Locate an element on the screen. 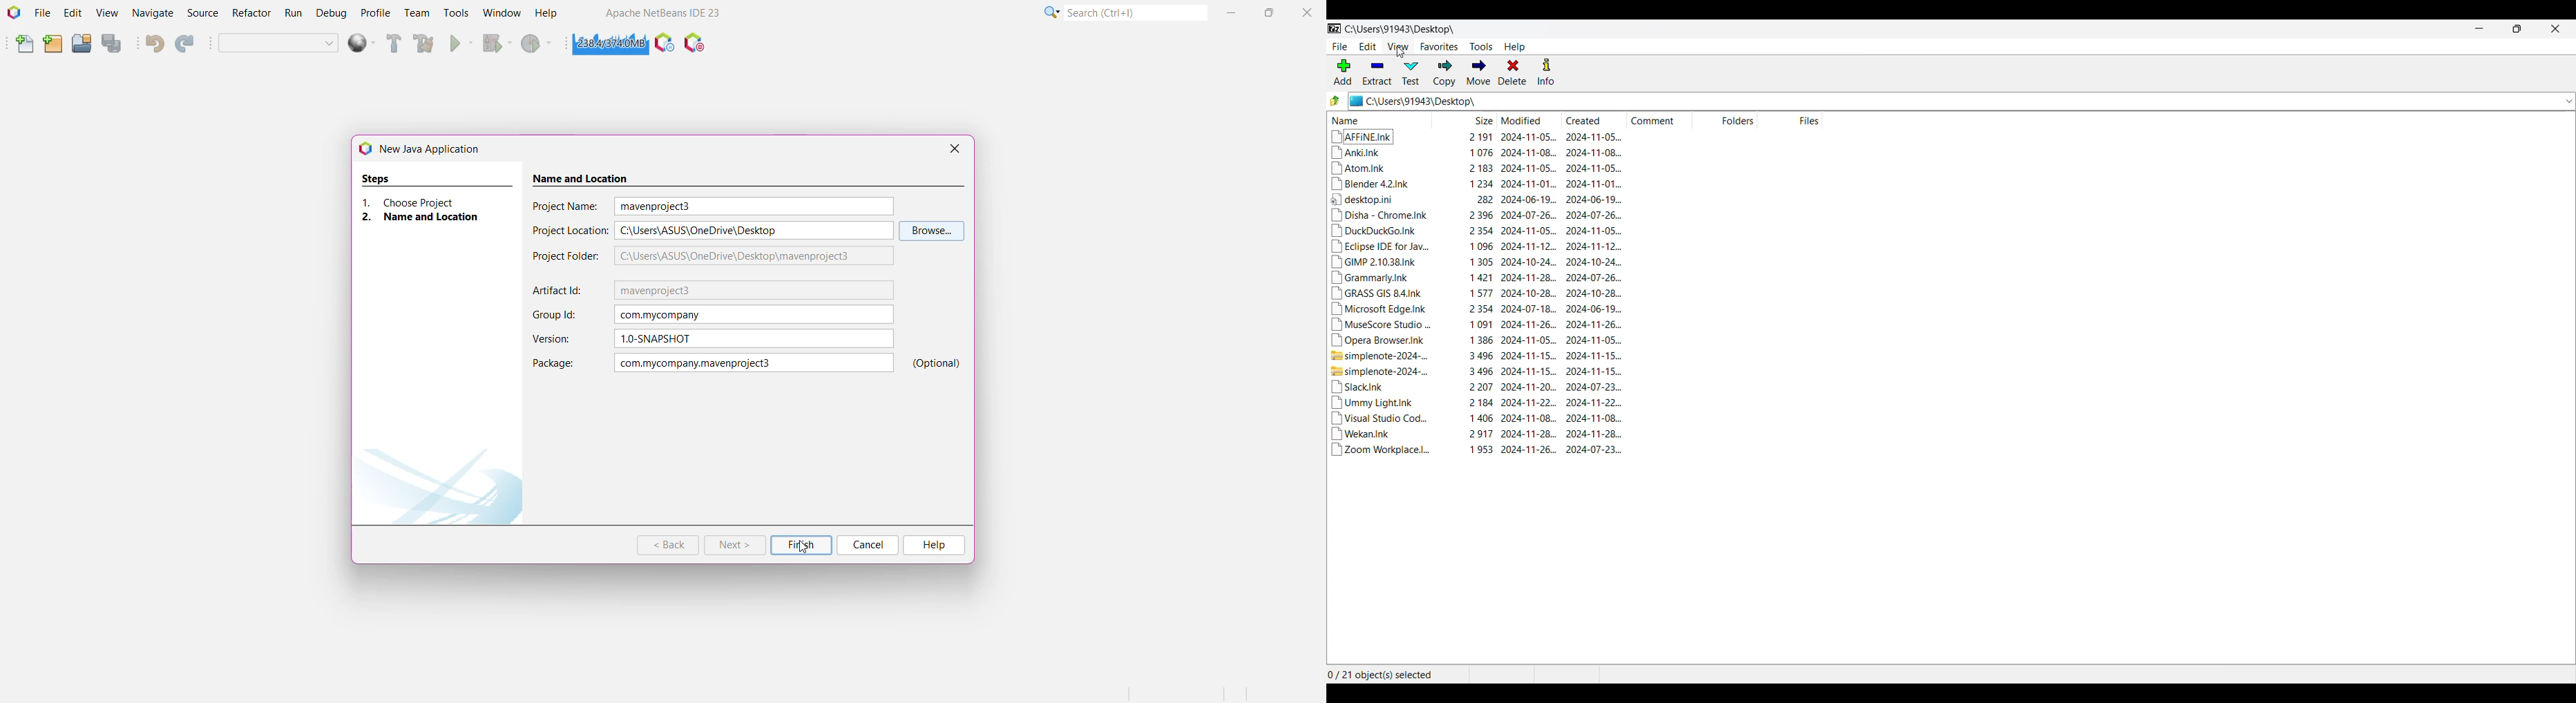 The width and height of the screenshot is (2576, 728). Cursor is located at coordinates (1401, 53).